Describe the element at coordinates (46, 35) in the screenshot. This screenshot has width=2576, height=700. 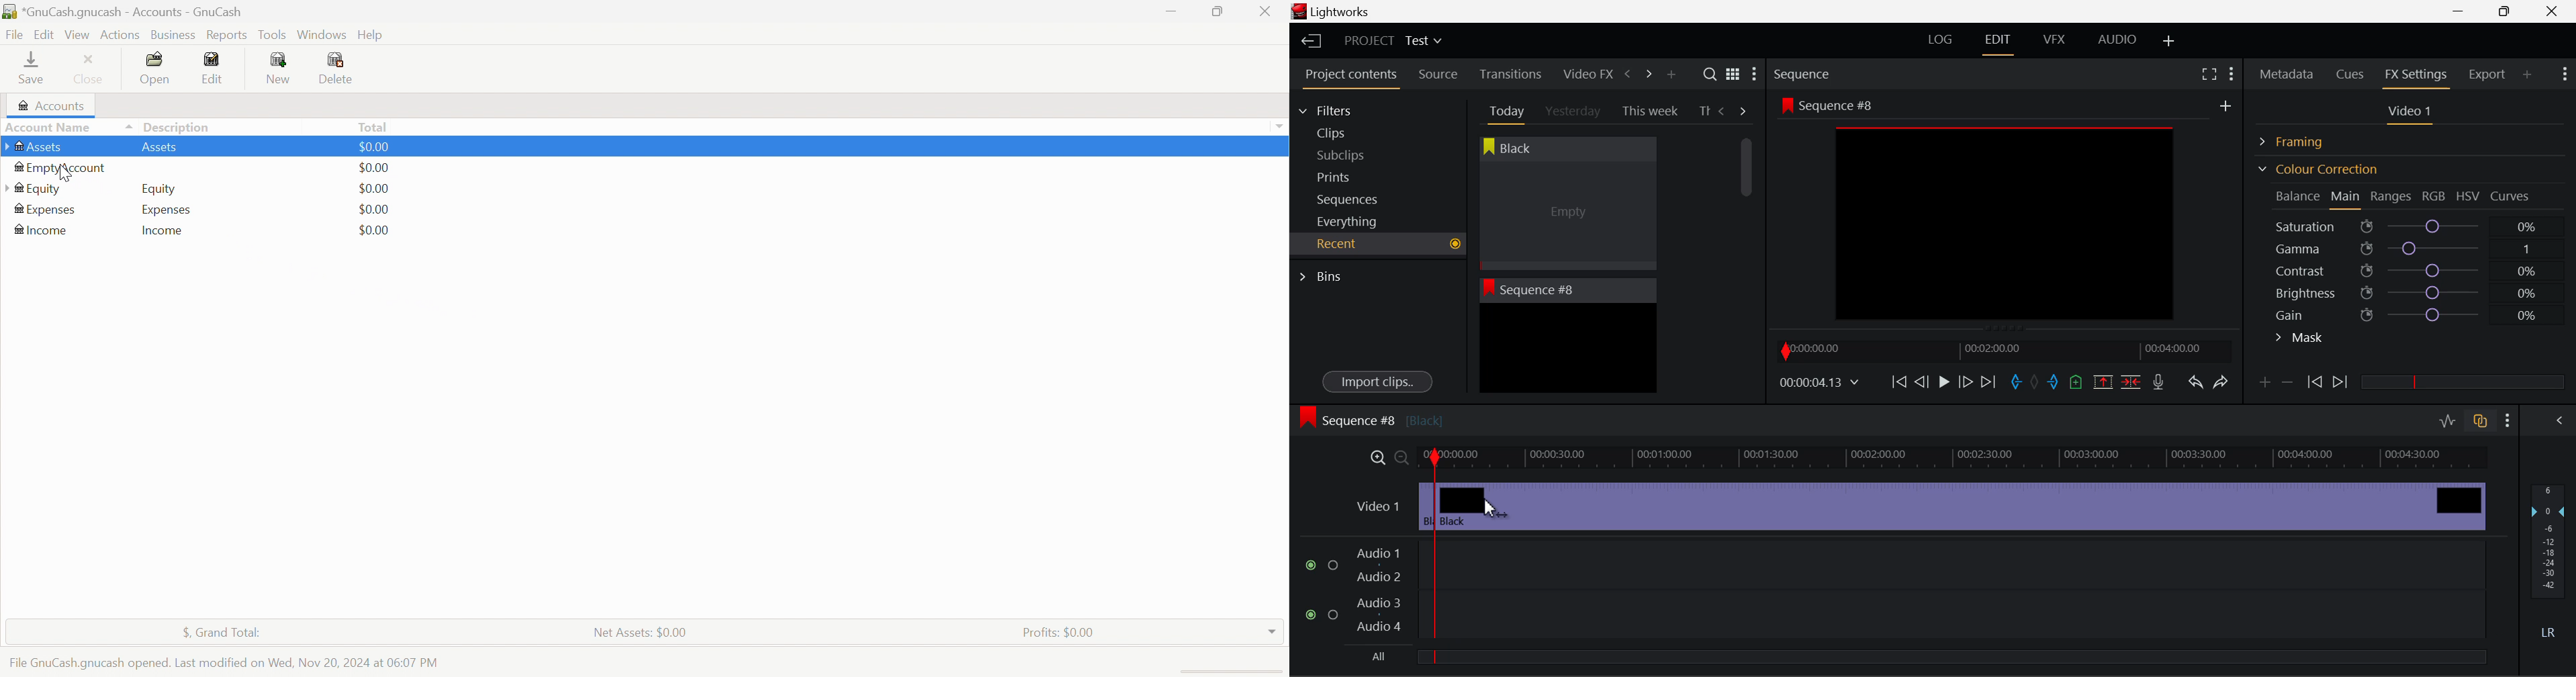
I see `Edit` at that location.